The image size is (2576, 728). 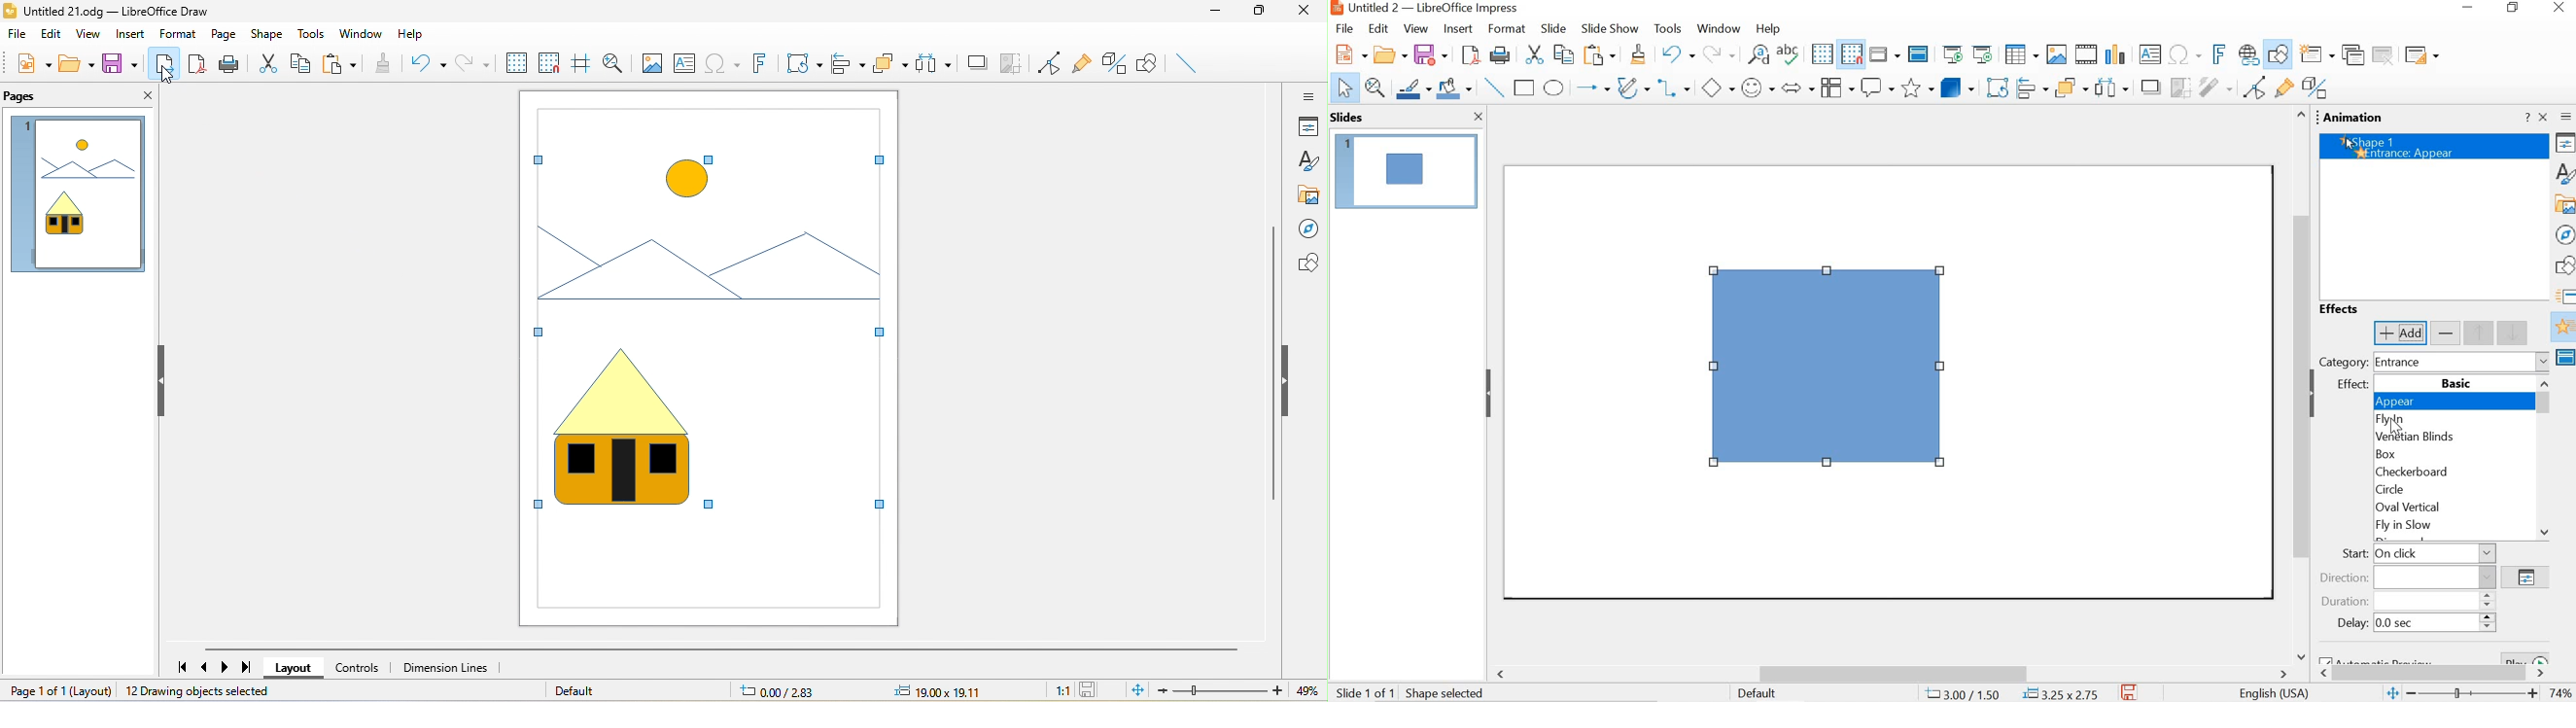 I want to click on English(USA), so click(x=2270, y=692).